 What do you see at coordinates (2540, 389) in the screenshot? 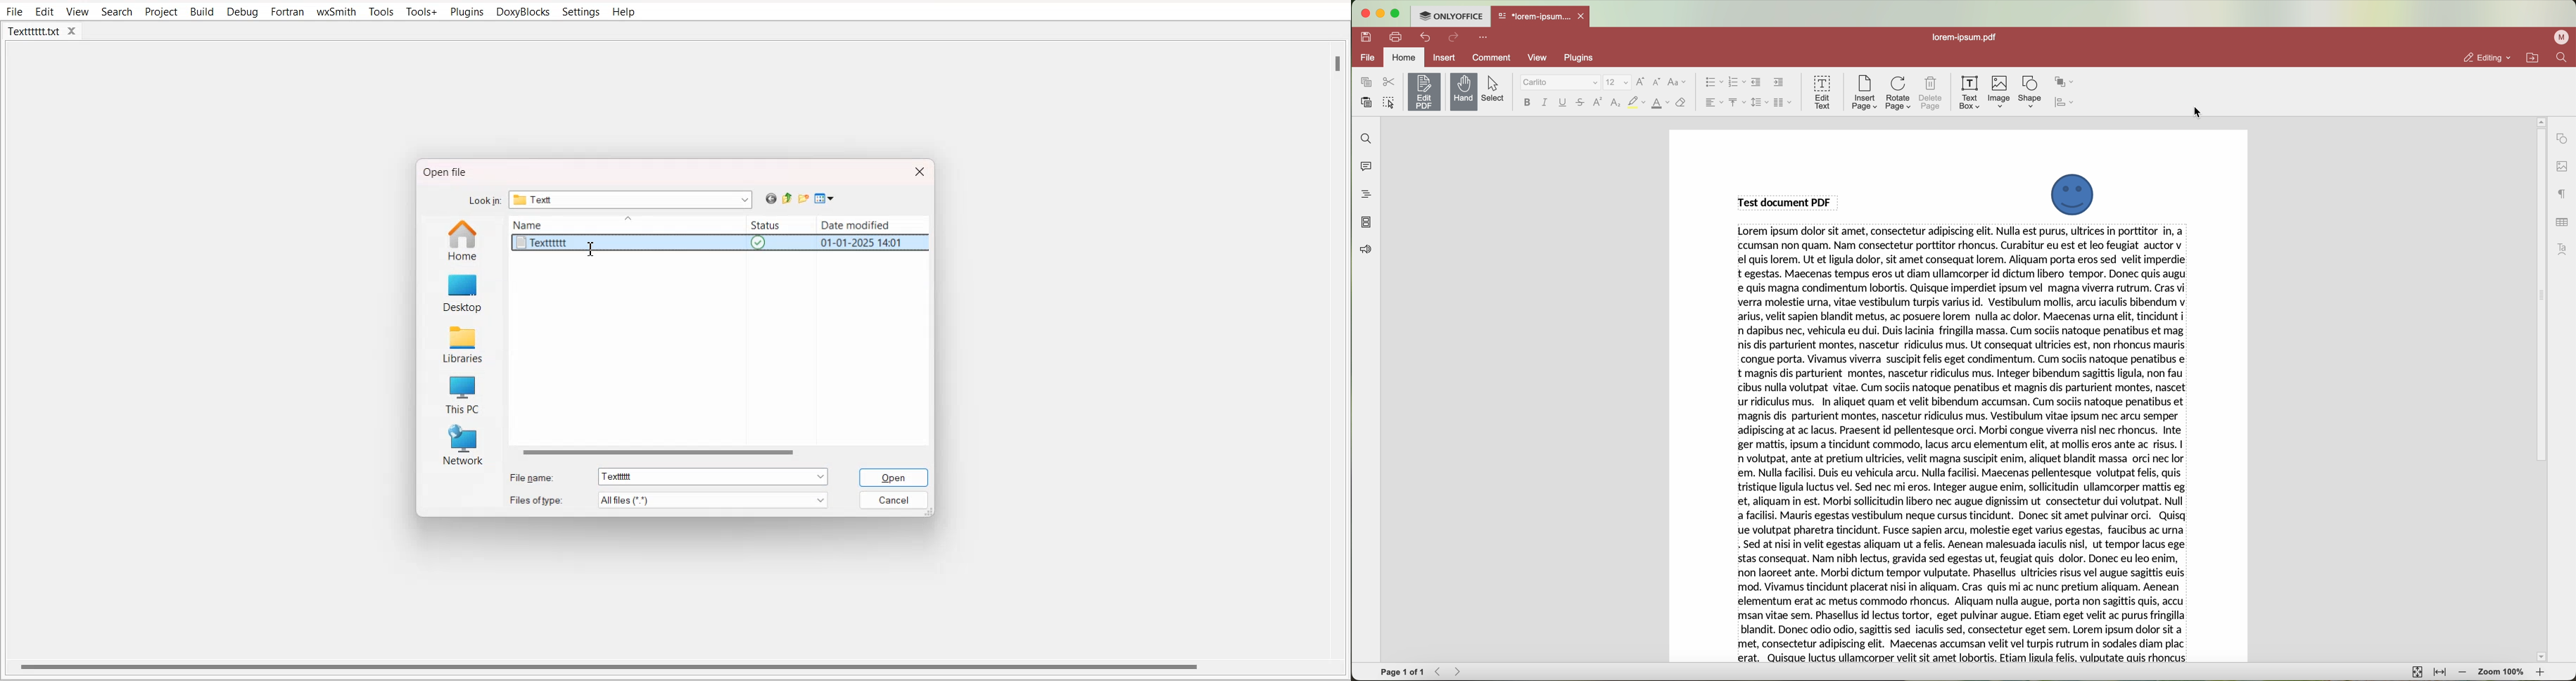
I see `scrollbar` at bounding box center [2540, 389].